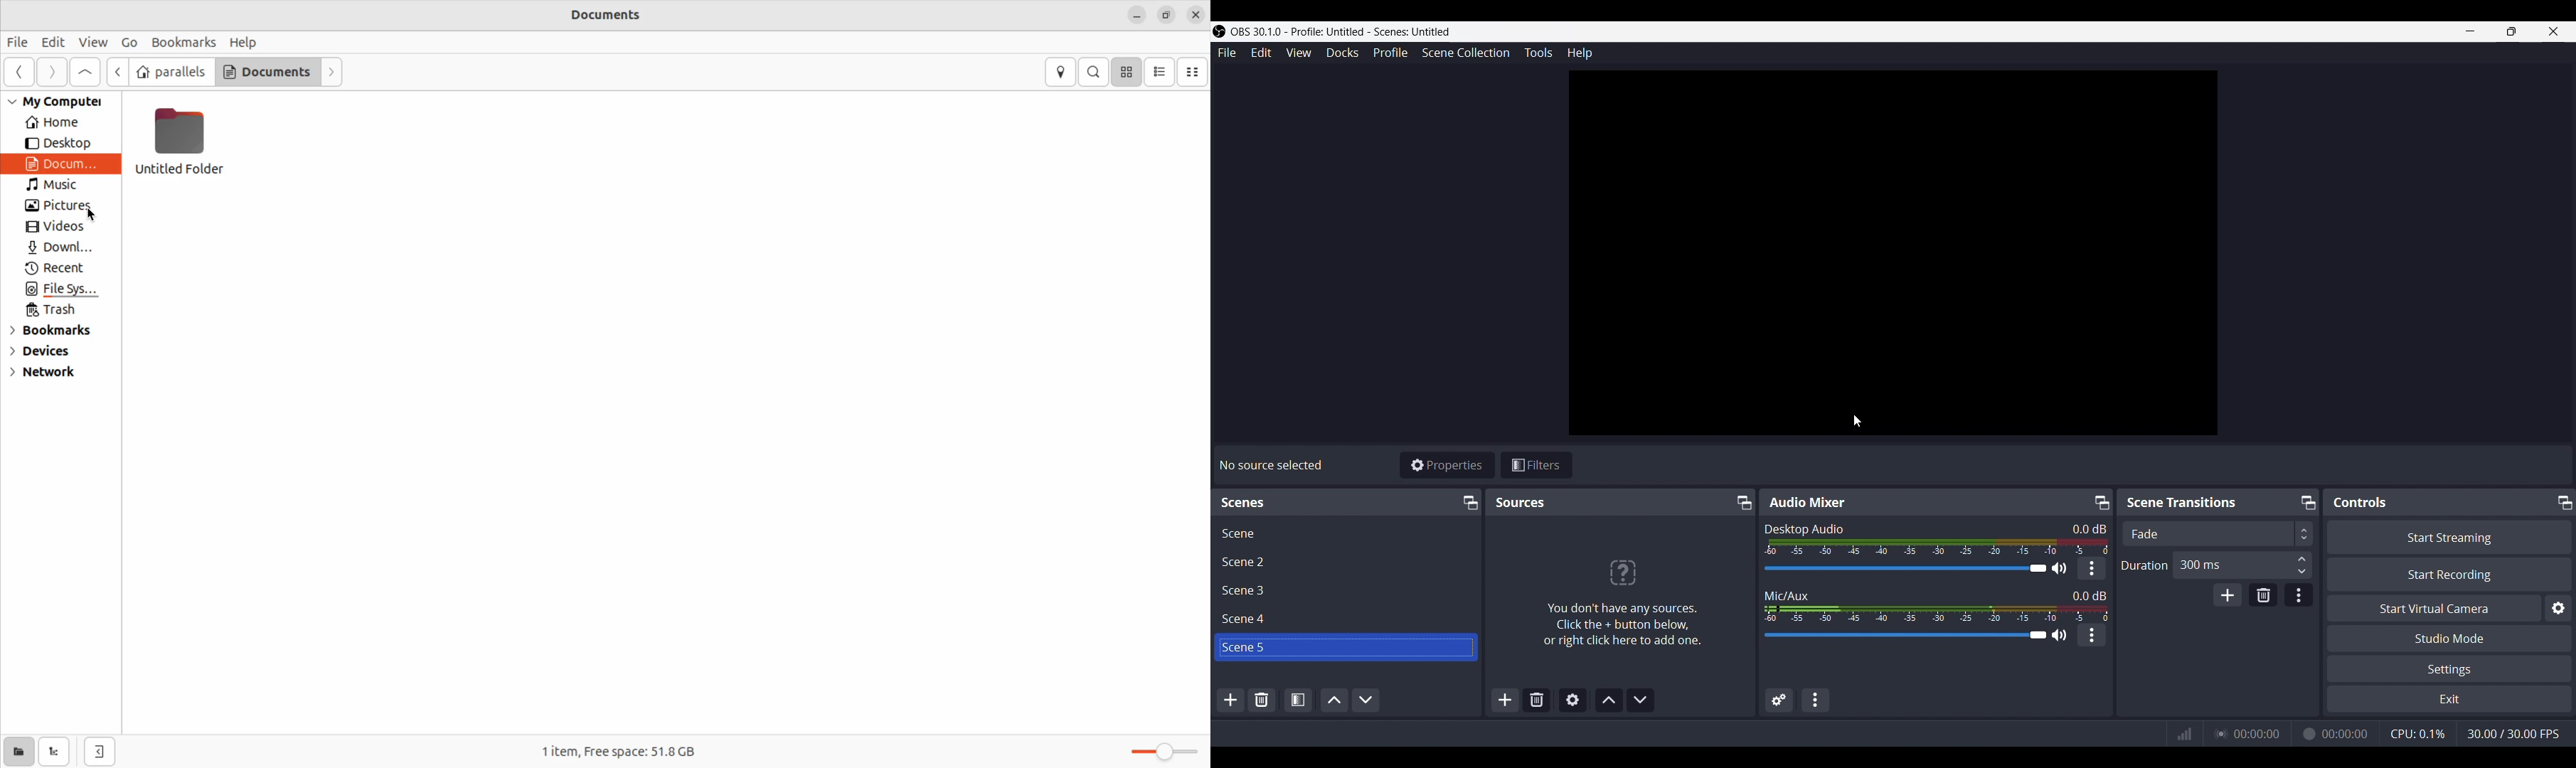  I want to click on Edit, so click(55, 41).